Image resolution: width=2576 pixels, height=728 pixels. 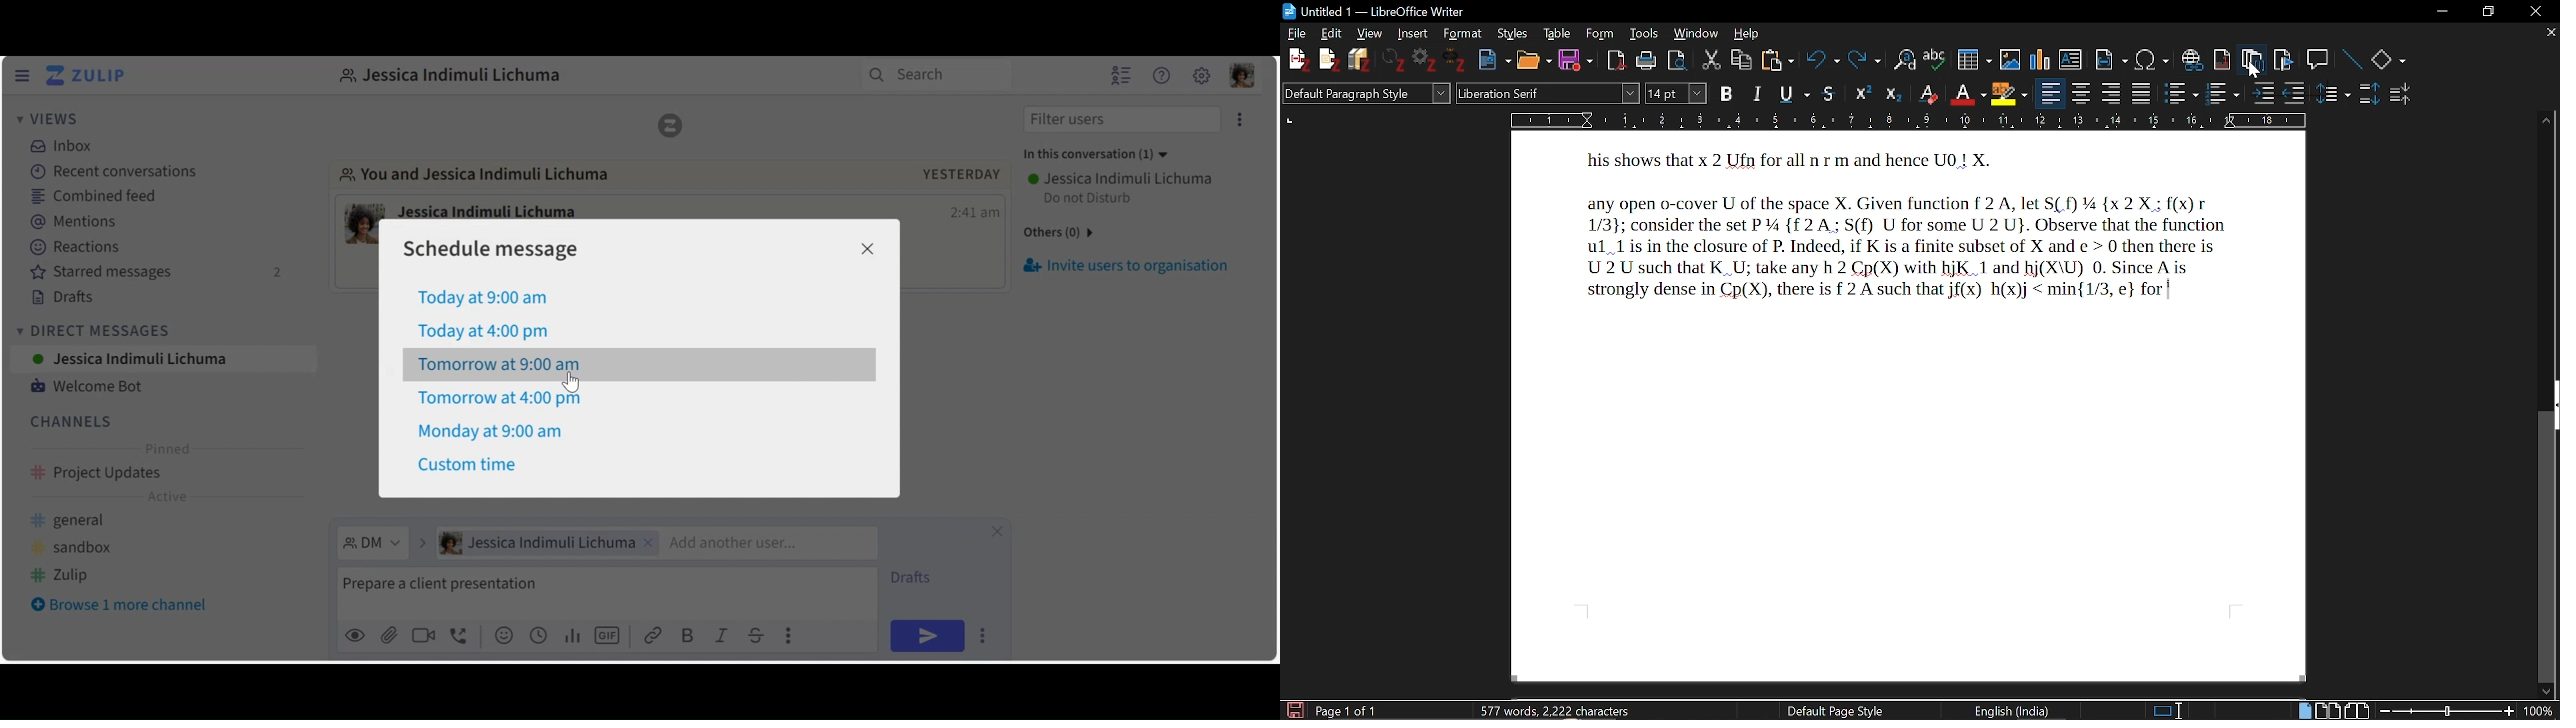 I want to click on Hide Left Sidebar, so click(x=21, y=75).